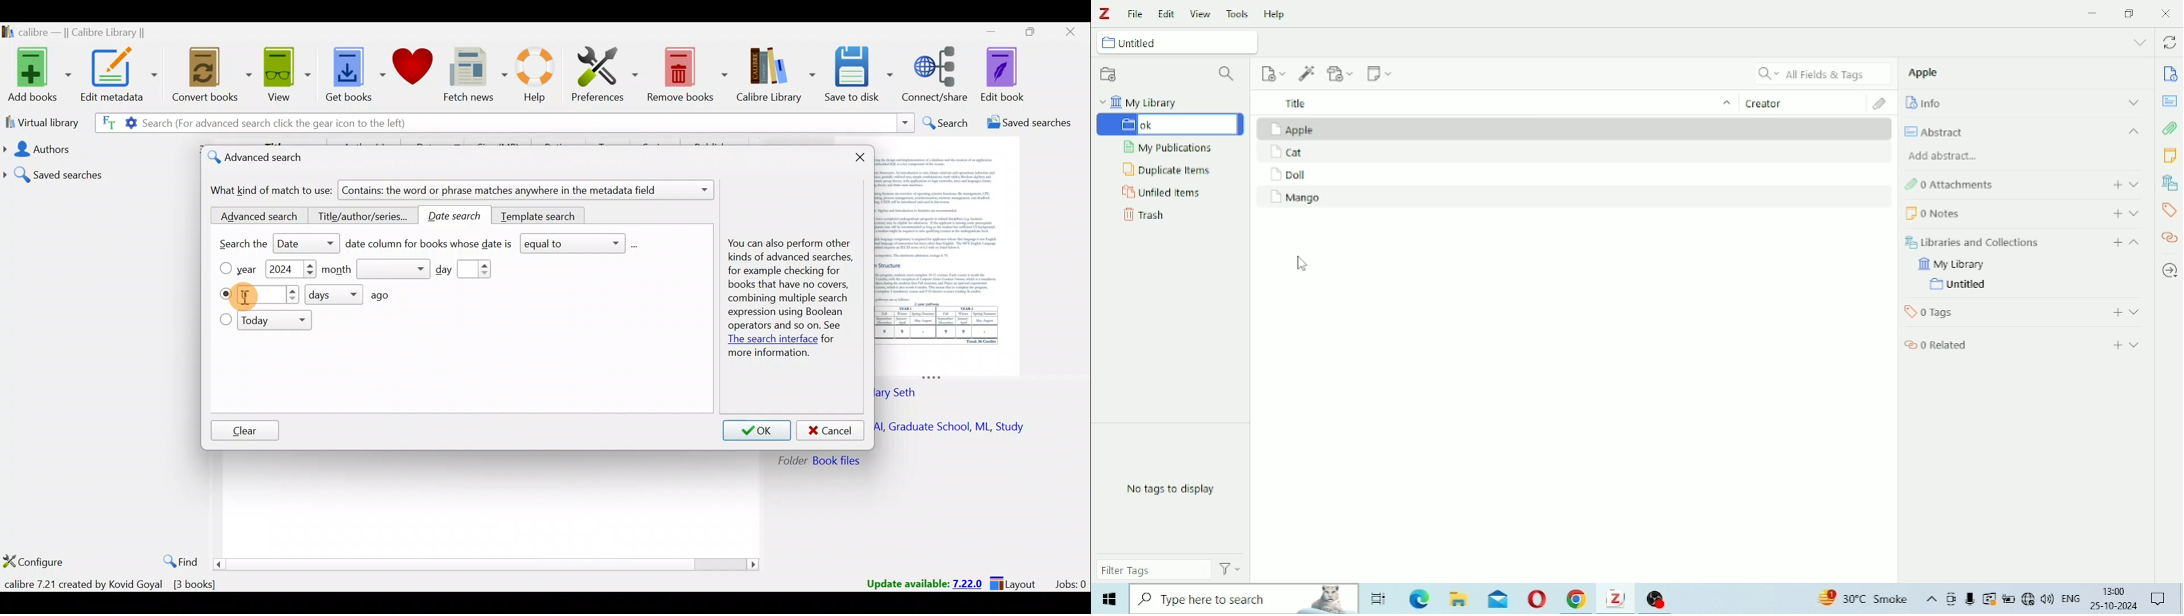 The height and width of the screenshot is (616, 2184). I want to click on Edit book, so click(1012, 74).